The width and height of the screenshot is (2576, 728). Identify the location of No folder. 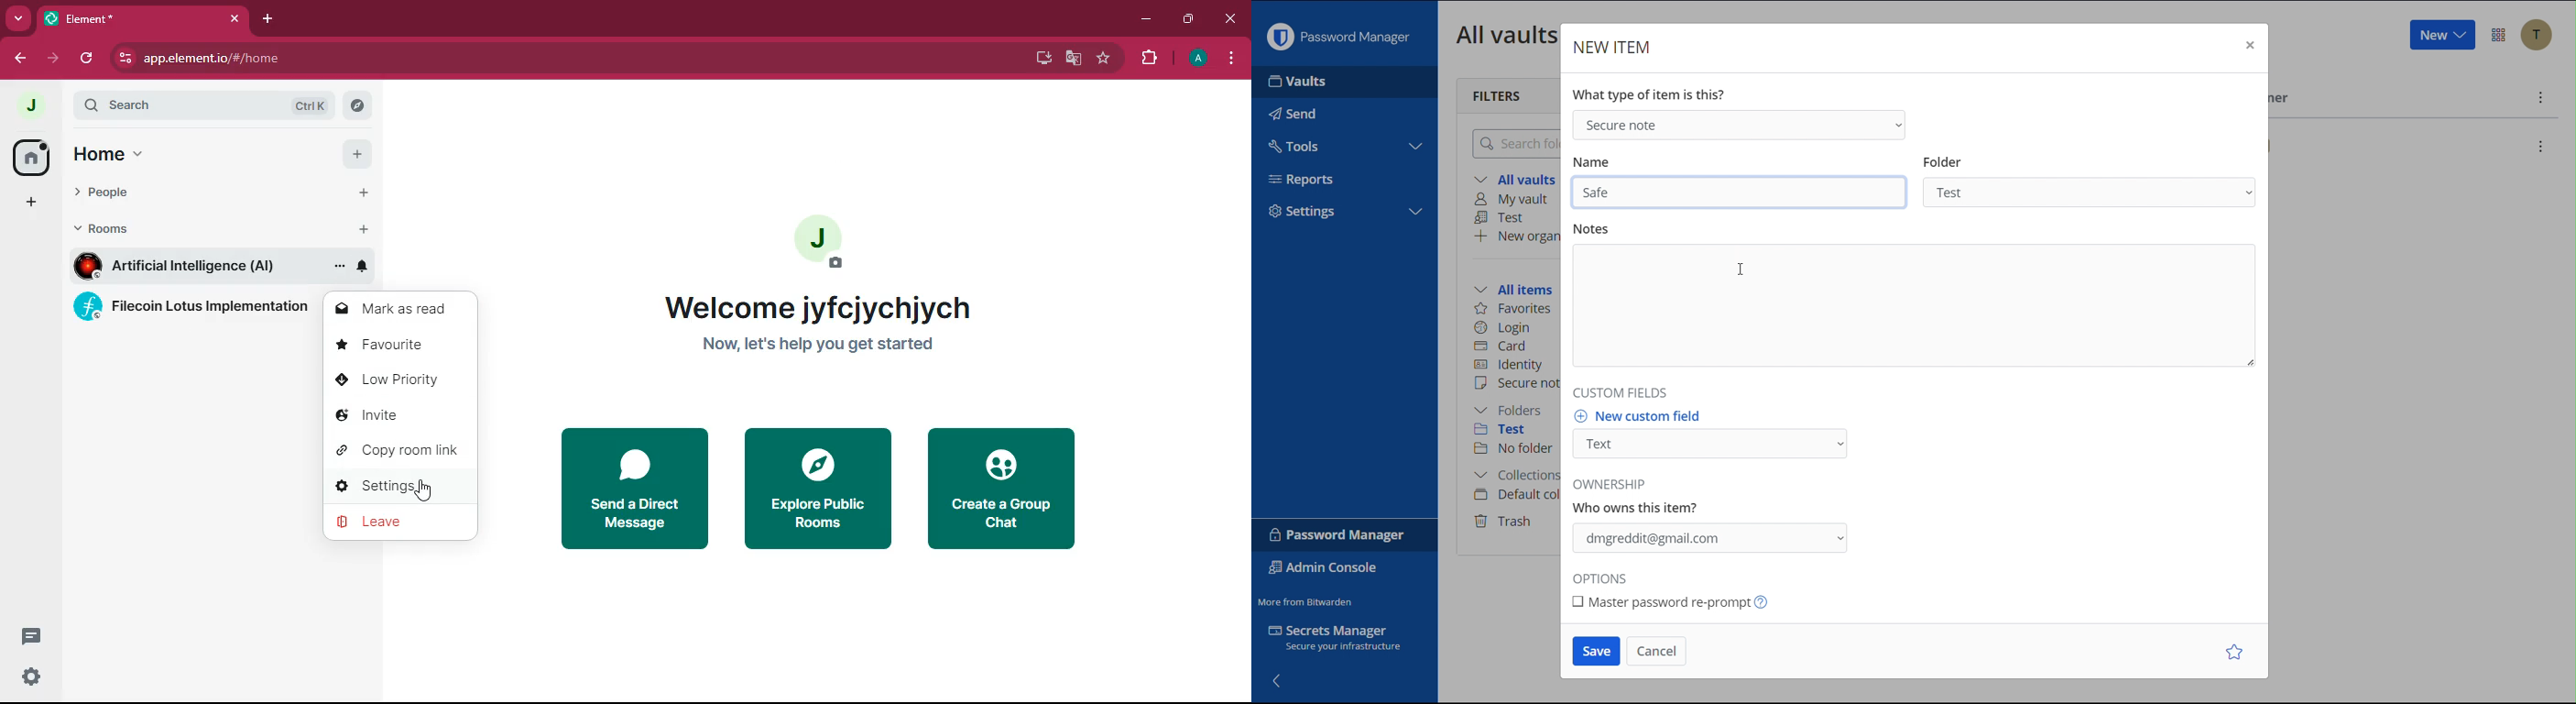
(1515, 449).